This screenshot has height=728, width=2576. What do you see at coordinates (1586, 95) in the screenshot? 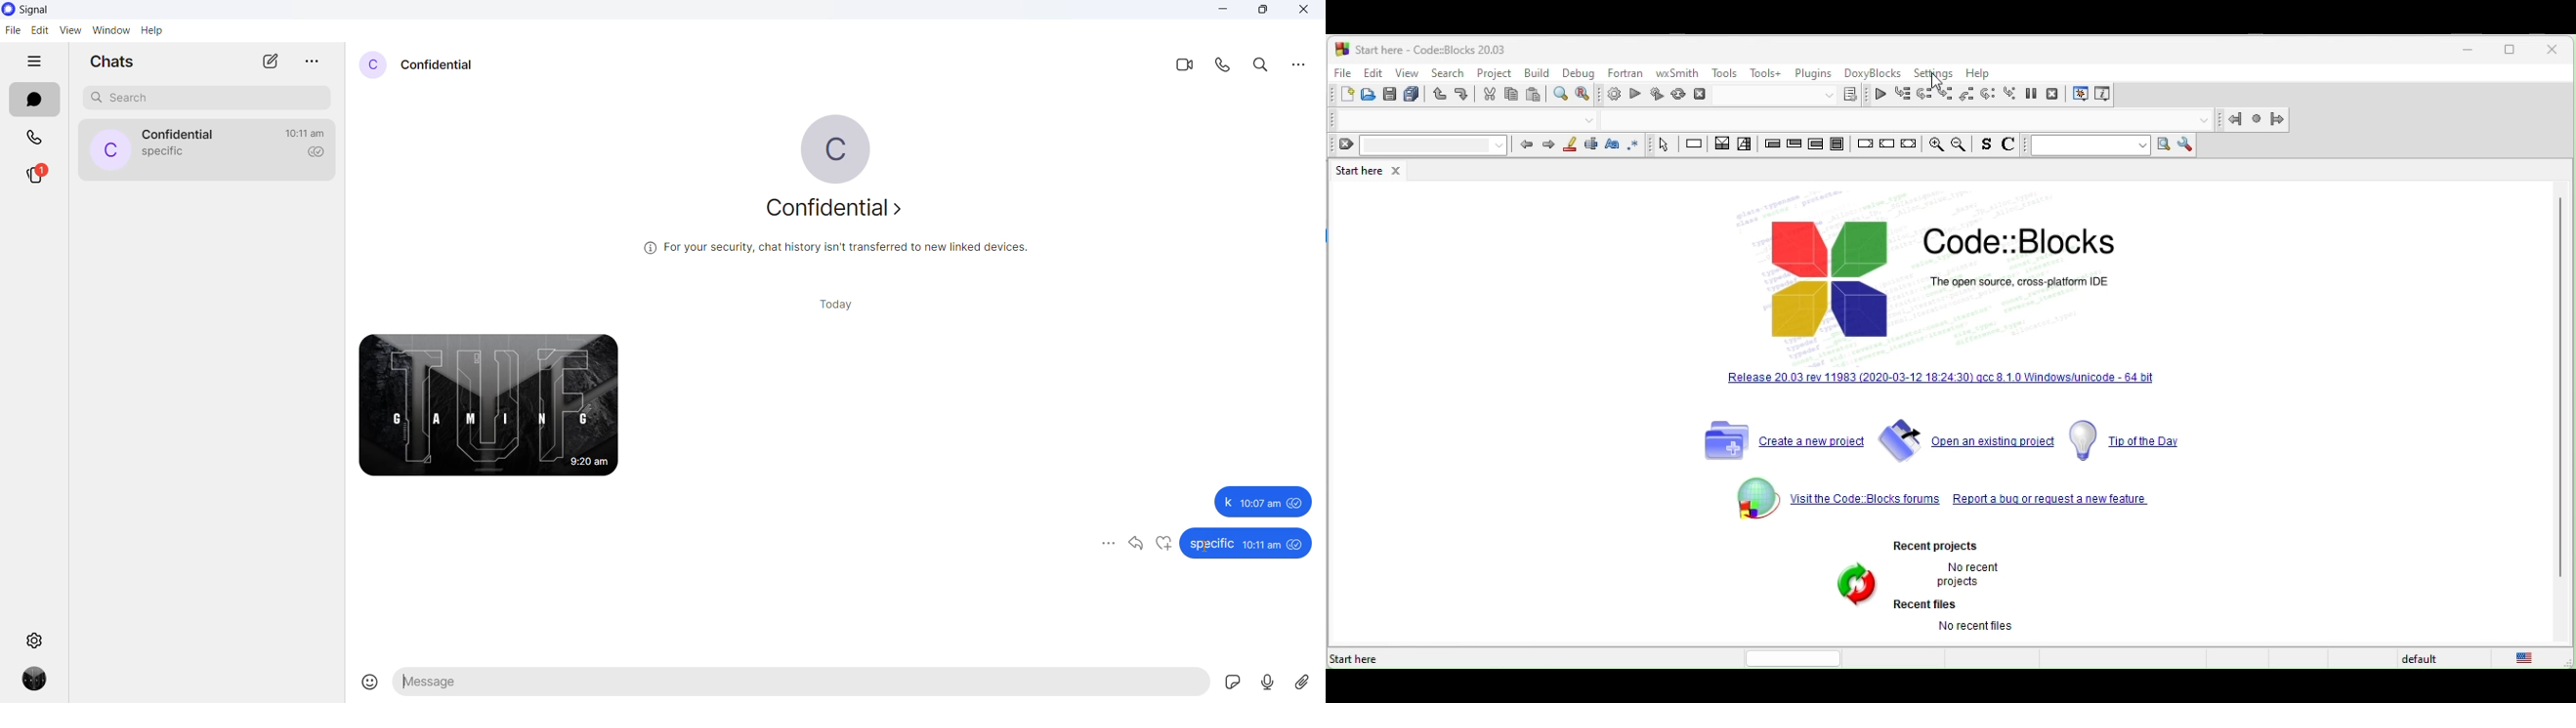
I see `replace` at bounding box center [1586, 95].